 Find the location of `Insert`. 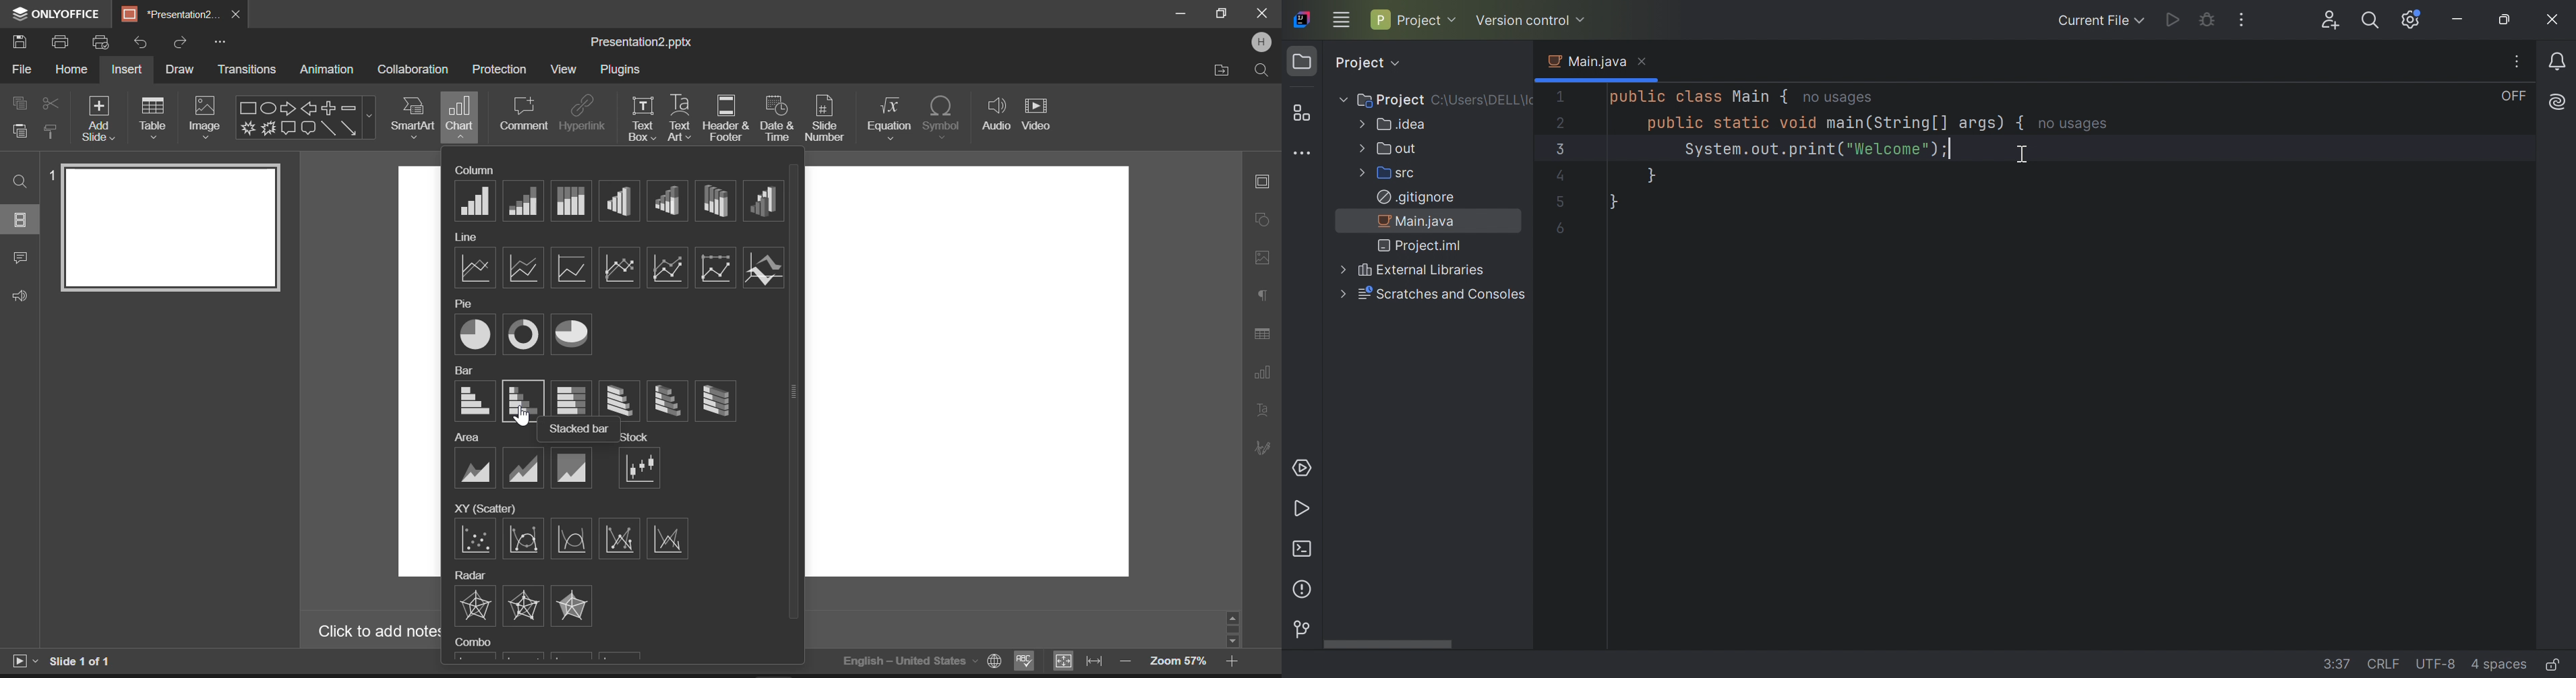

Insert is located at coordinates (127, 68).